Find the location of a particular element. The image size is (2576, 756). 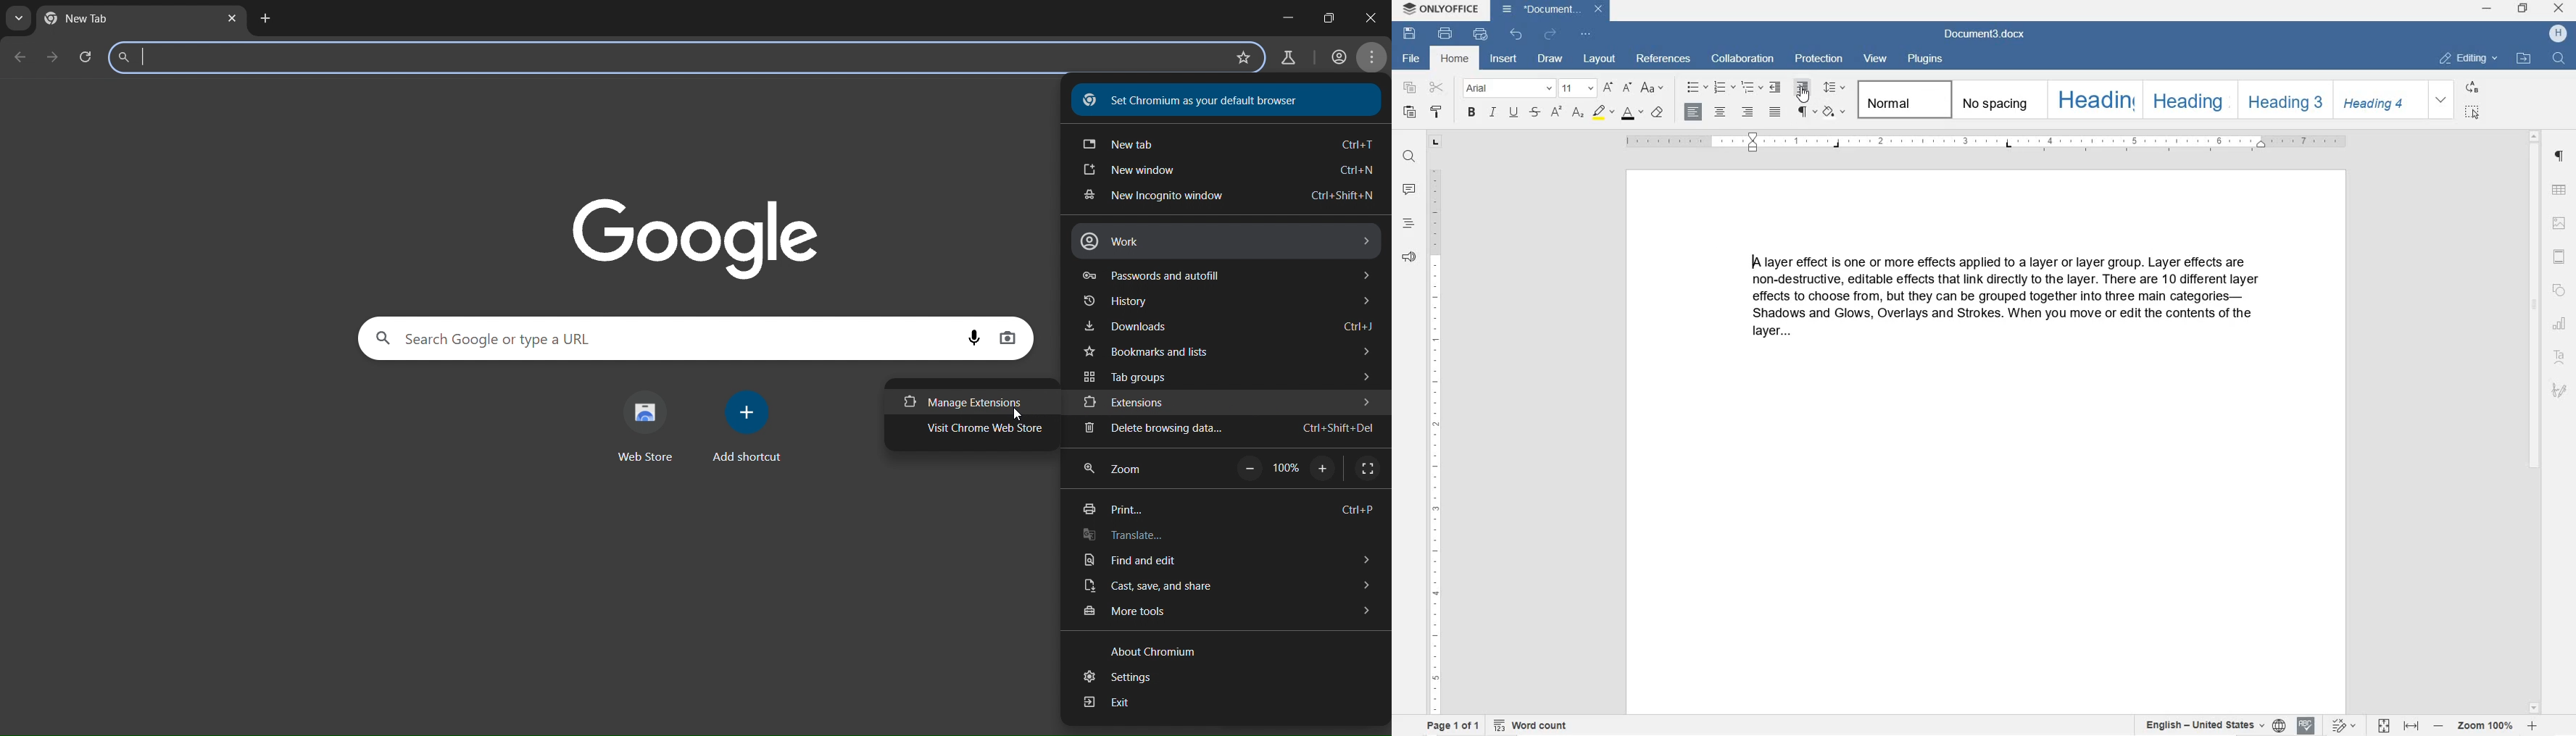

SIGNATURE is located at coordinates (2561, 393).